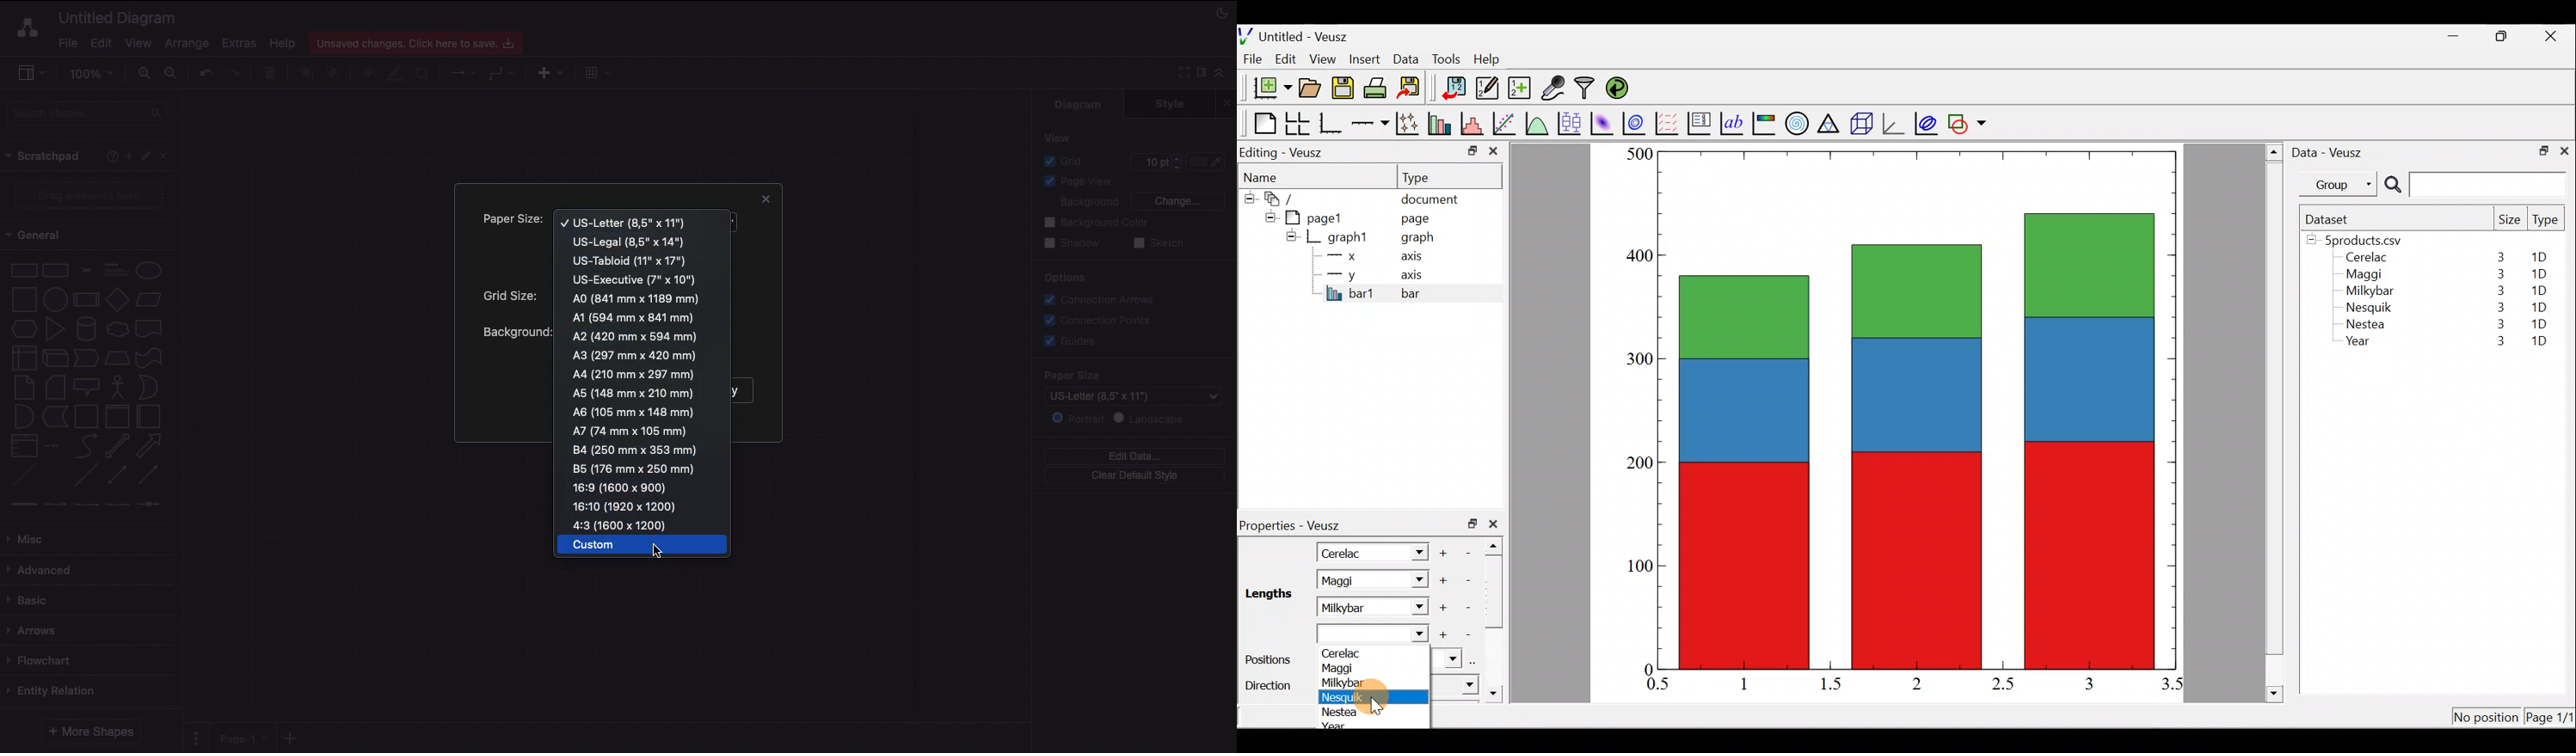  Describe the element at coordinates (151, 504) in the screenshot. I see `connector 5` at that location.